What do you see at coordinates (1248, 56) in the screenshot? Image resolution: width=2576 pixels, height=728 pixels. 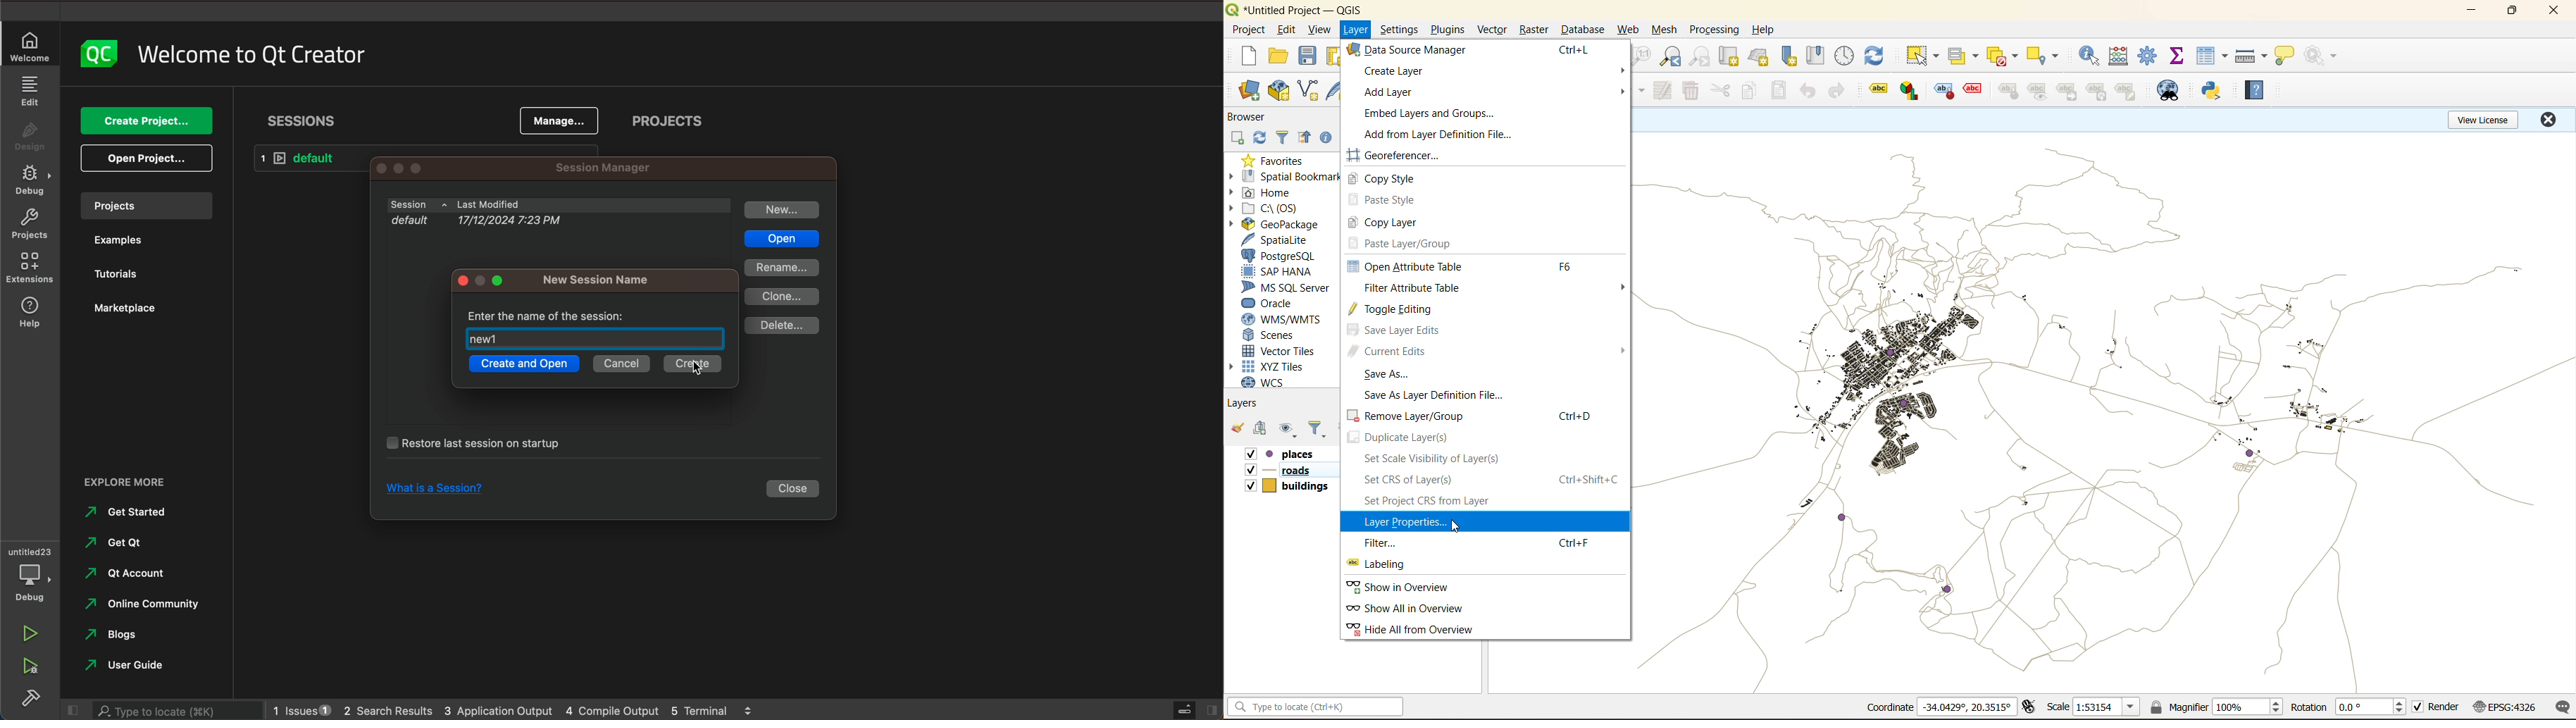 I see `new` at bounding box center [1248, 56].